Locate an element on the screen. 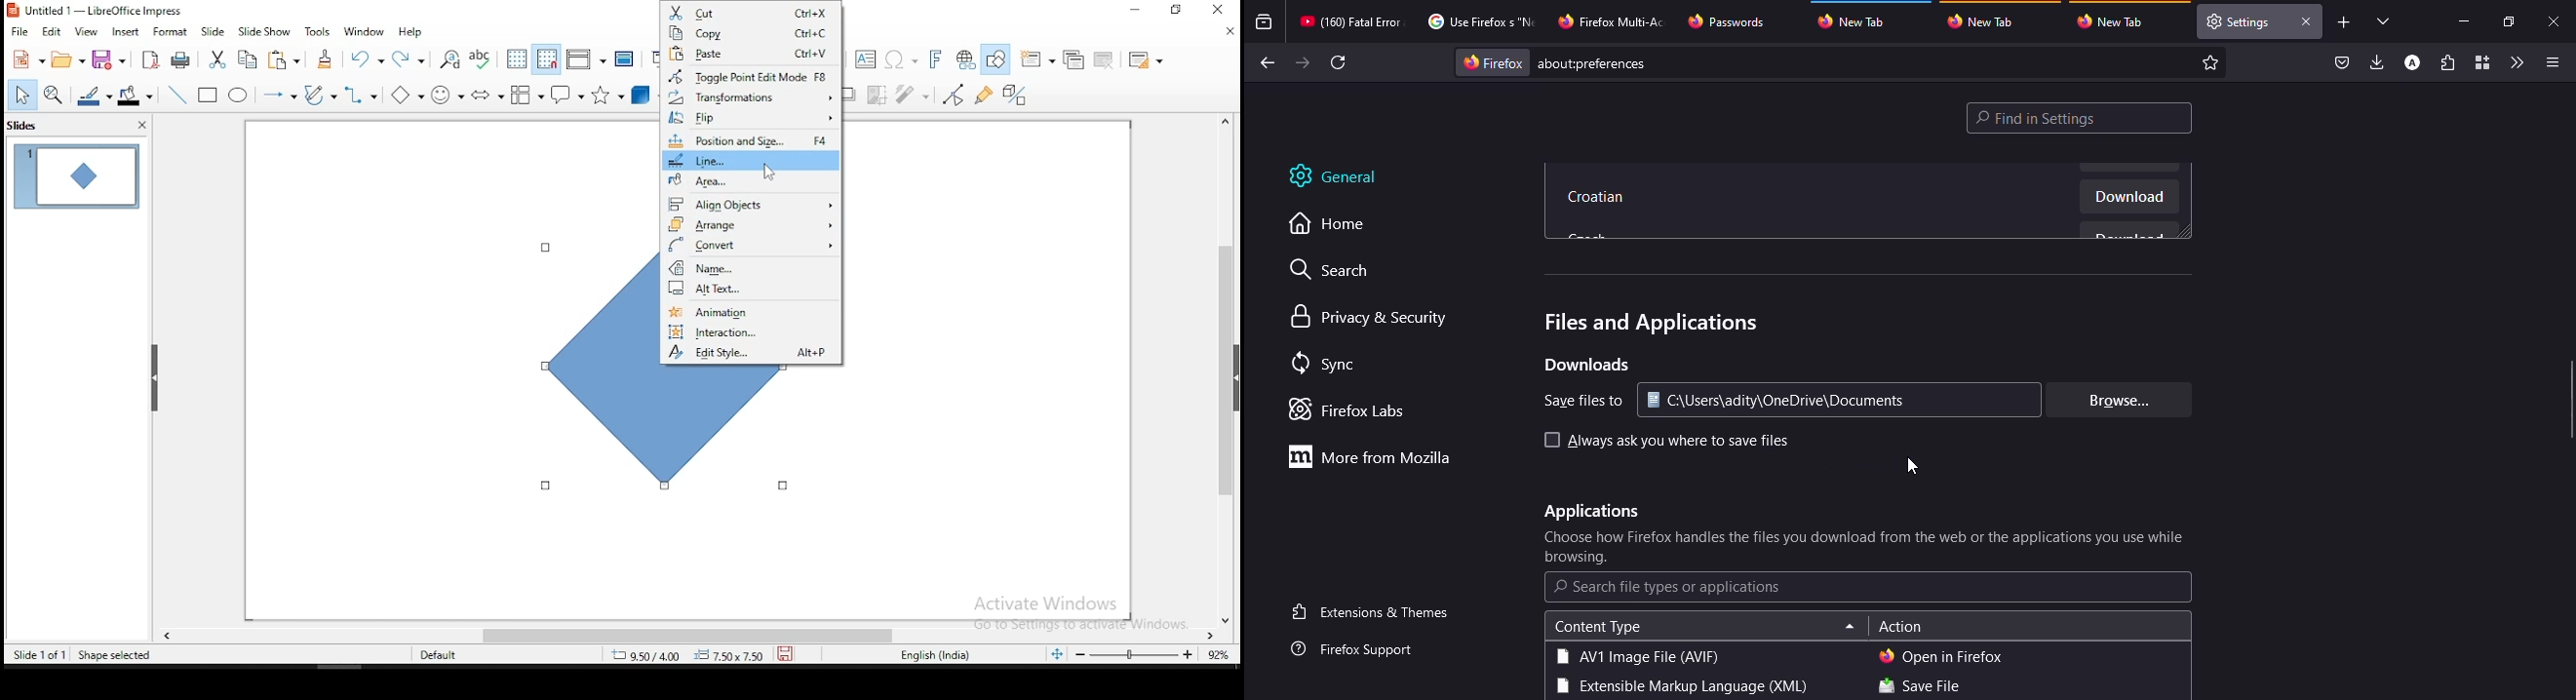 The height and width of the screenshot is (700, 2576). find and replace is located at coordinates (450, 57).